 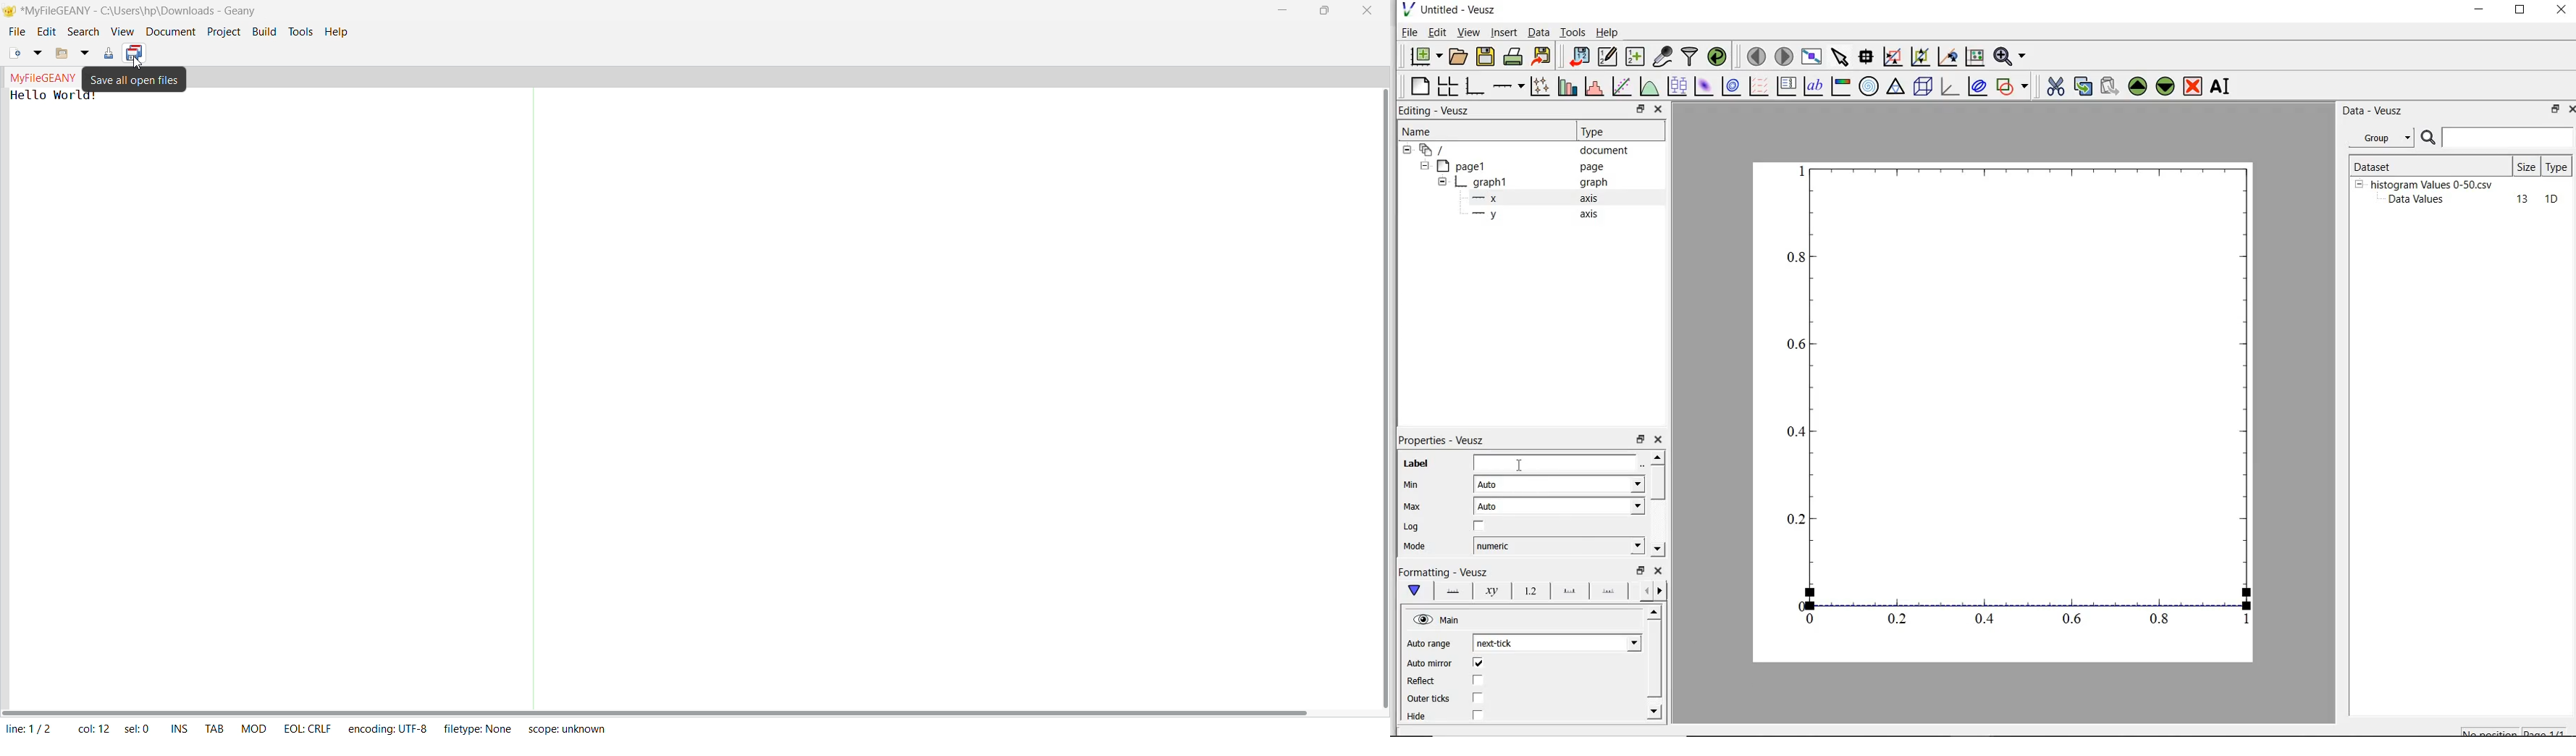 I want to click on Max, so click(x=1413, y=506).